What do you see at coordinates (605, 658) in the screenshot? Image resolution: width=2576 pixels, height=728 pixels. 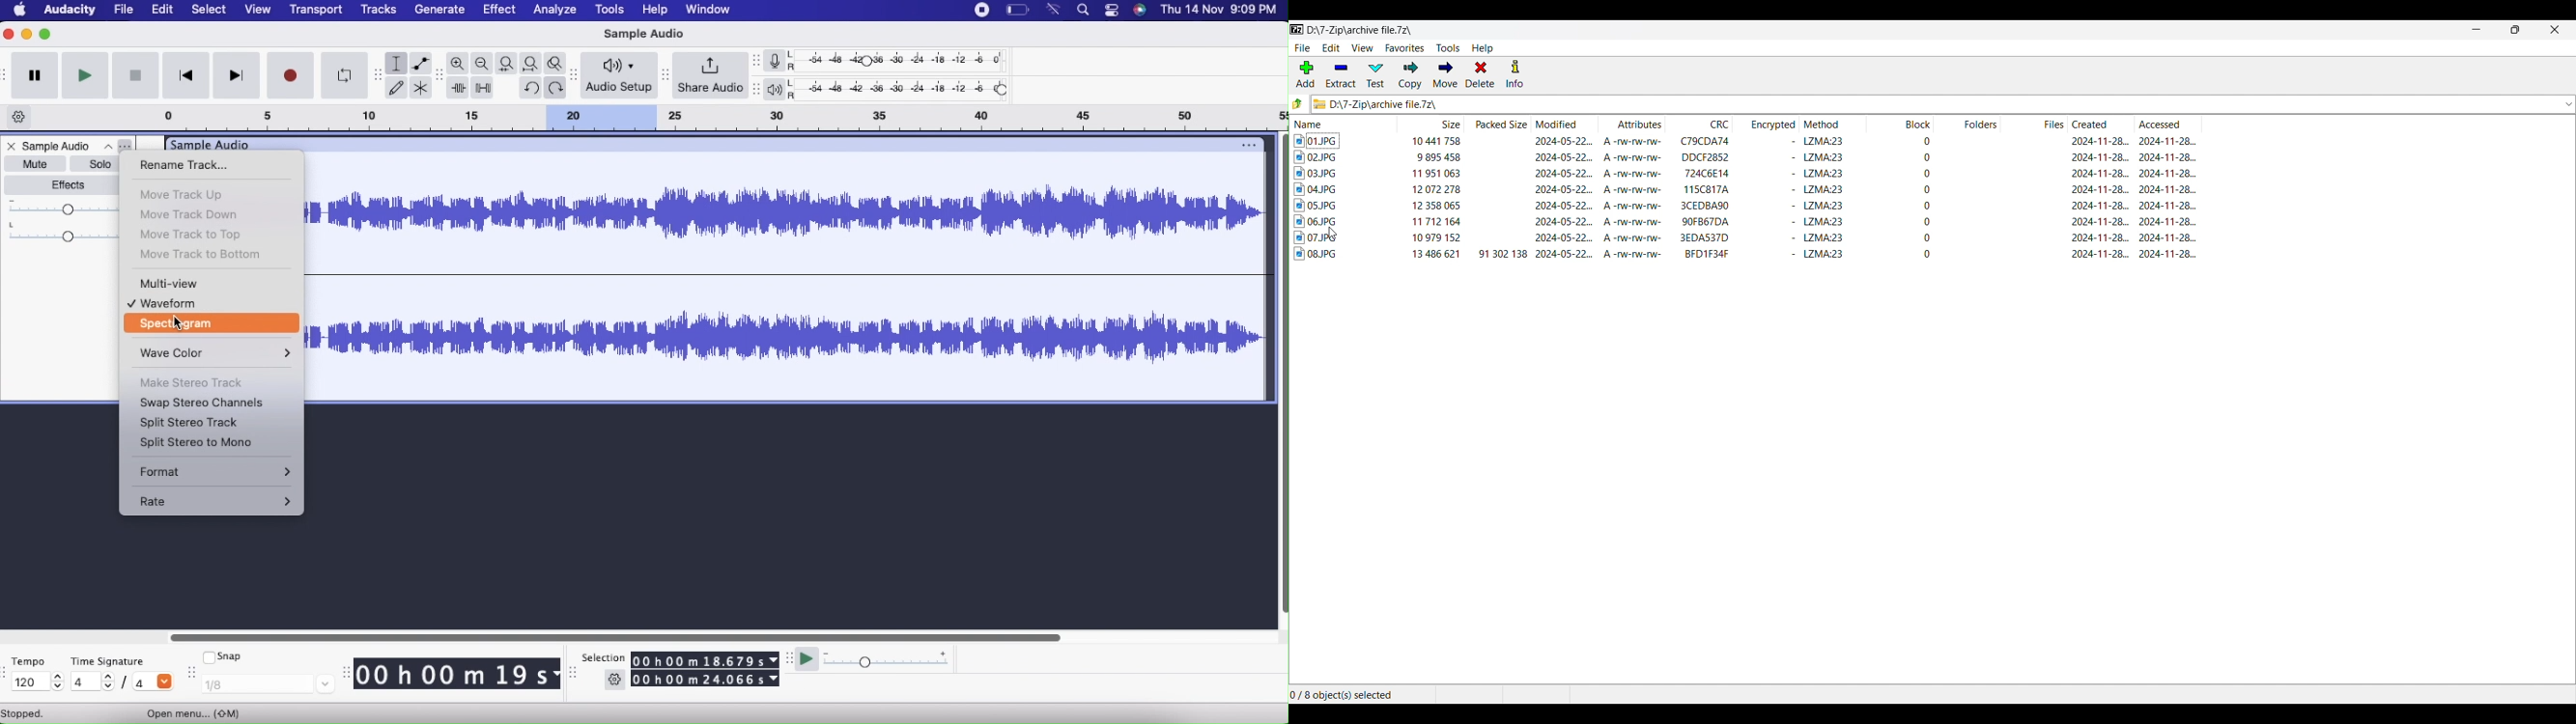 I see `Selection` at bounding box center [605, 658].